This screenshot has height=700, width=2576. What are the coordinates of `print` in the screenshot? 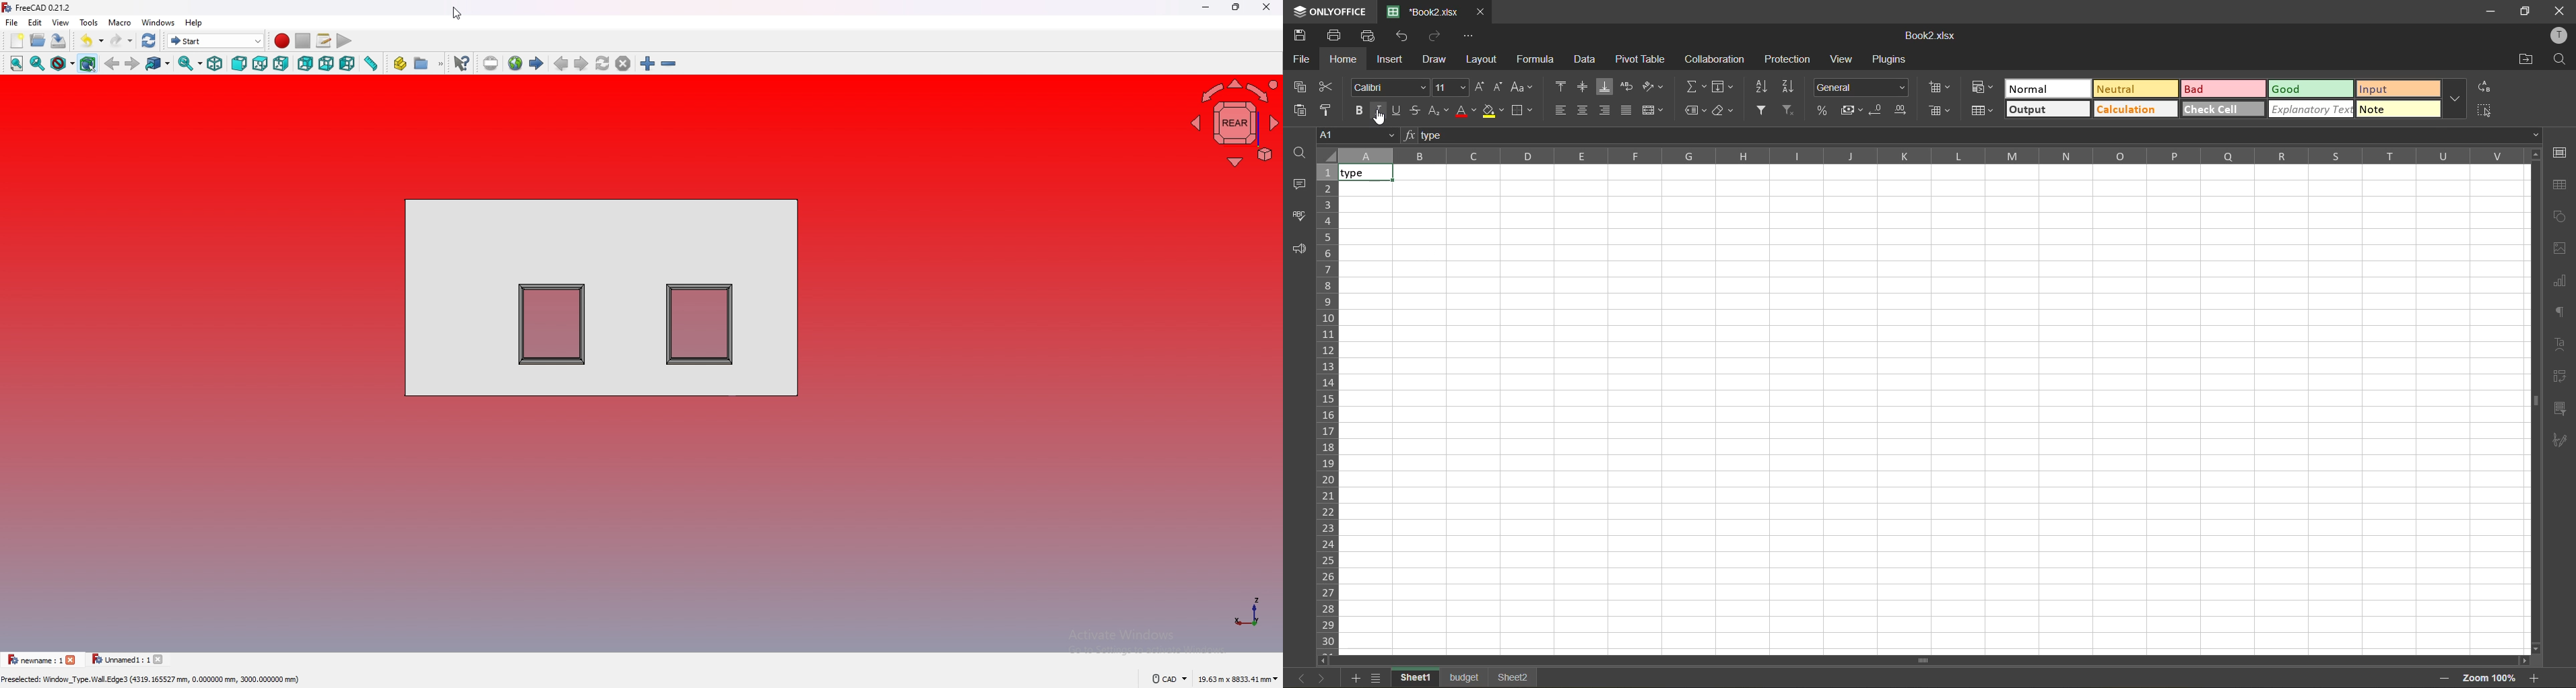 It's located at (1333, 36).